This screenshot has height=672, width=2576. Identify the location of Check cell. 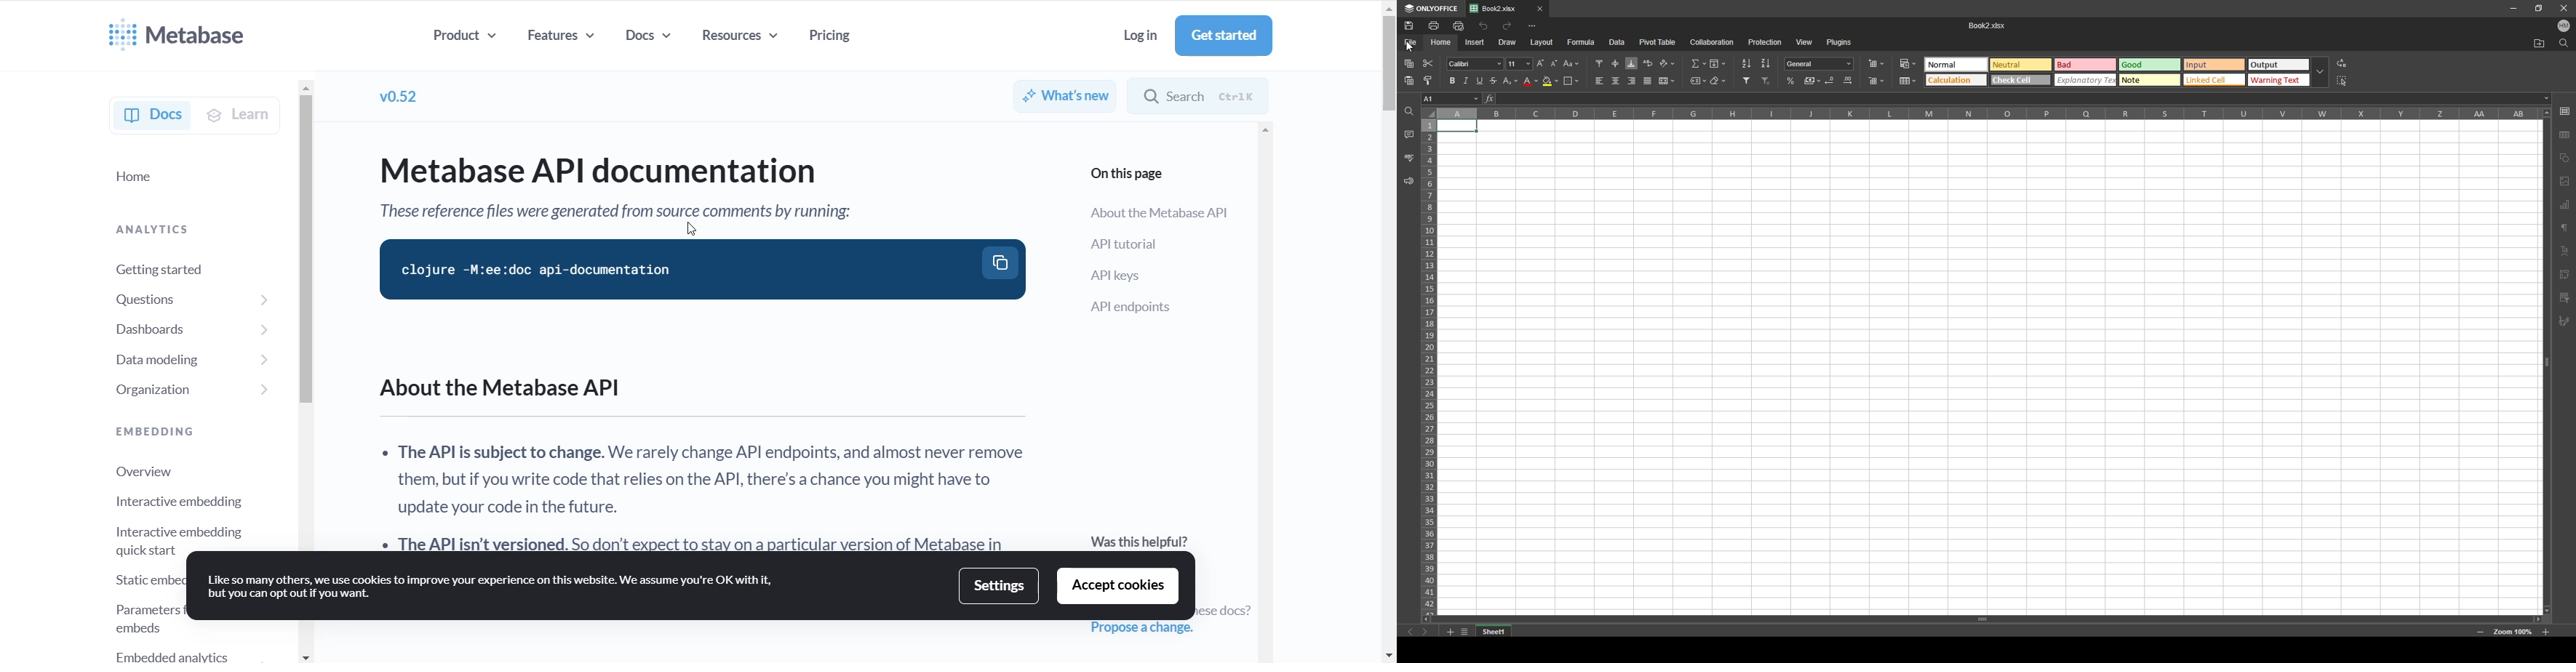
(2021, 79).